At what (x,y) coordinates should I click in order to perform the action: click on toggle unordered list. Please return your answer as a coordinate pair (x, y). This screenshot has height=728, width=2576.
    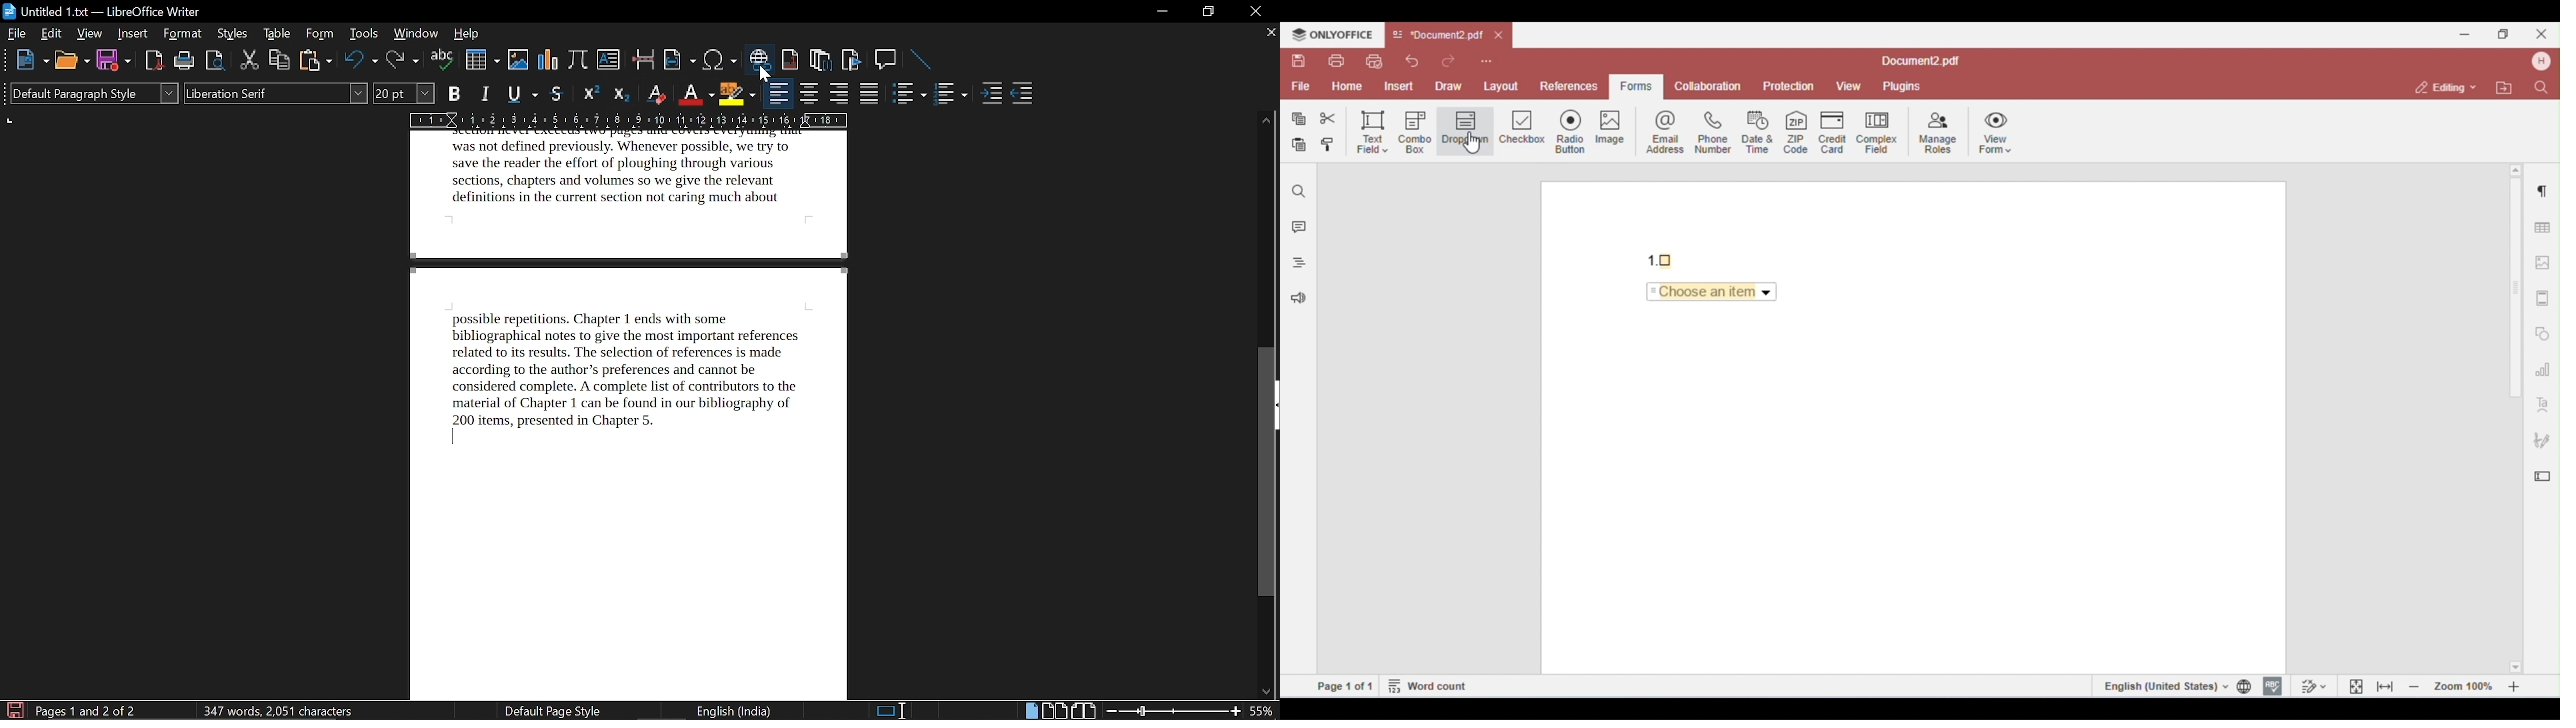
    Looking at the image, I should click on (952, 95).